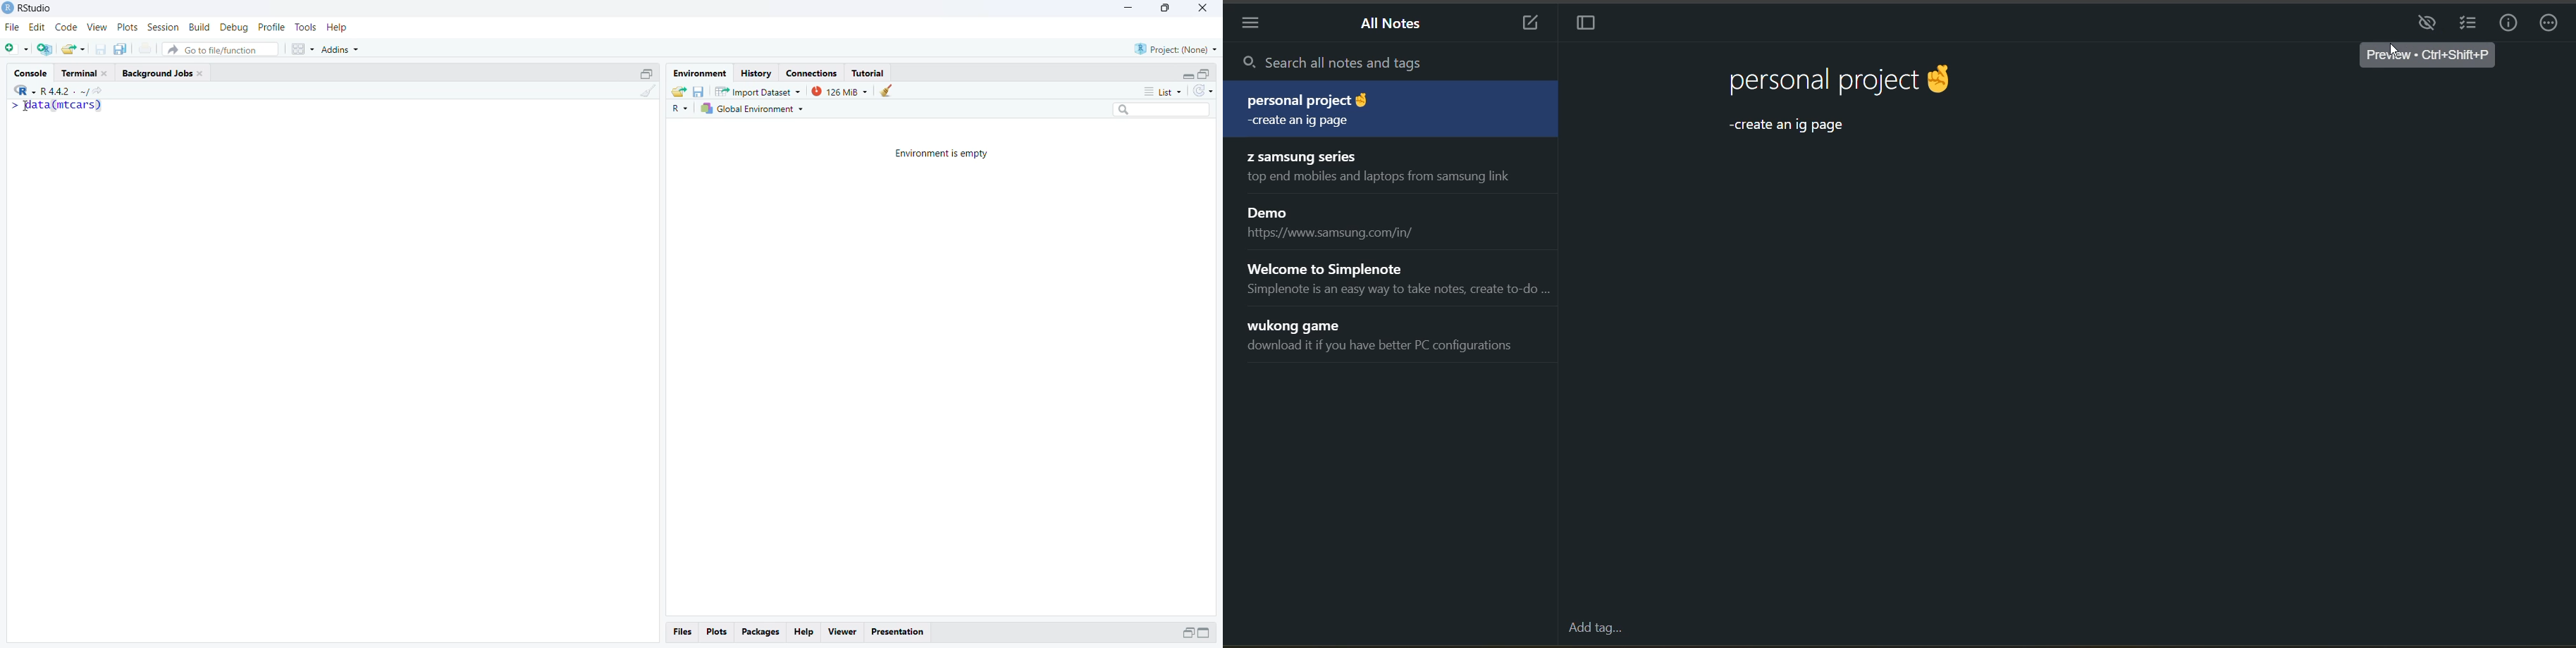 The width and height of the screenshot is (2576, 672). Describe the element at coordinates (66, 27) in the screenshot. I see `Code` at that location.